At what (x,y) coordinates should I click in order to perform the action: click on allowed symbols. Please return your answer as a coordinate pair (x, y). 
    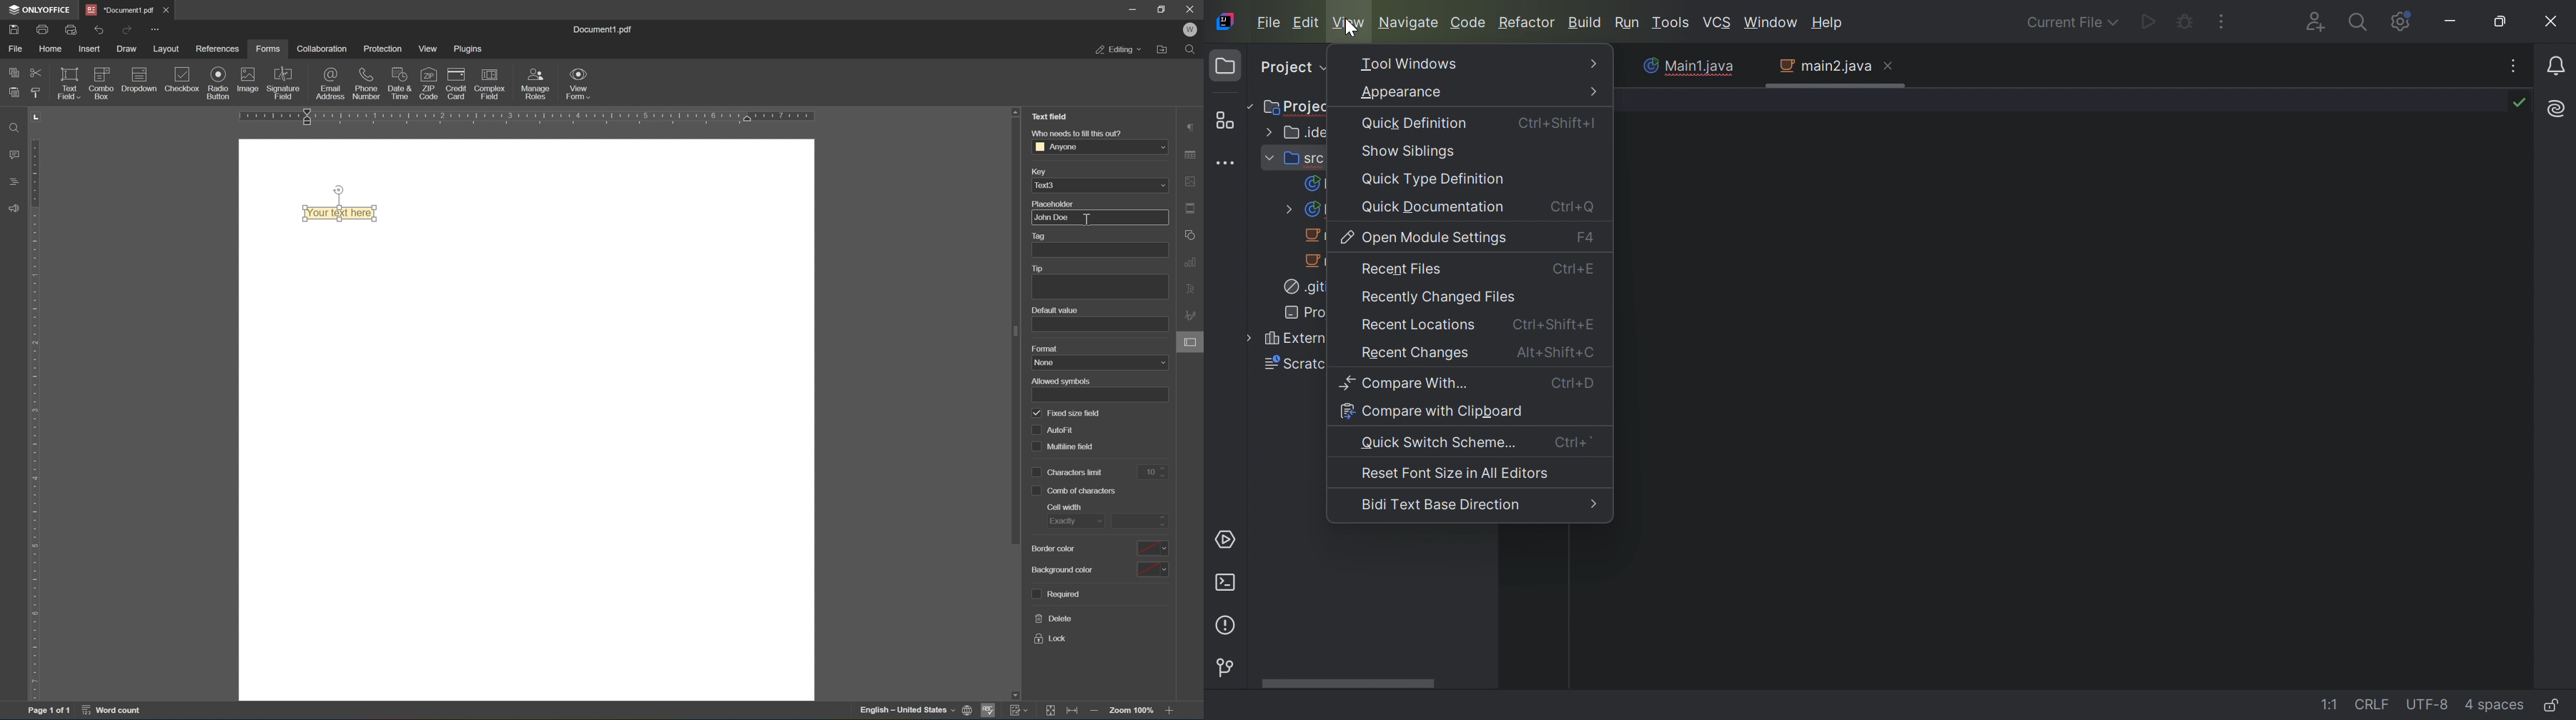
    Looking at the image, I should click on (1059, 381).